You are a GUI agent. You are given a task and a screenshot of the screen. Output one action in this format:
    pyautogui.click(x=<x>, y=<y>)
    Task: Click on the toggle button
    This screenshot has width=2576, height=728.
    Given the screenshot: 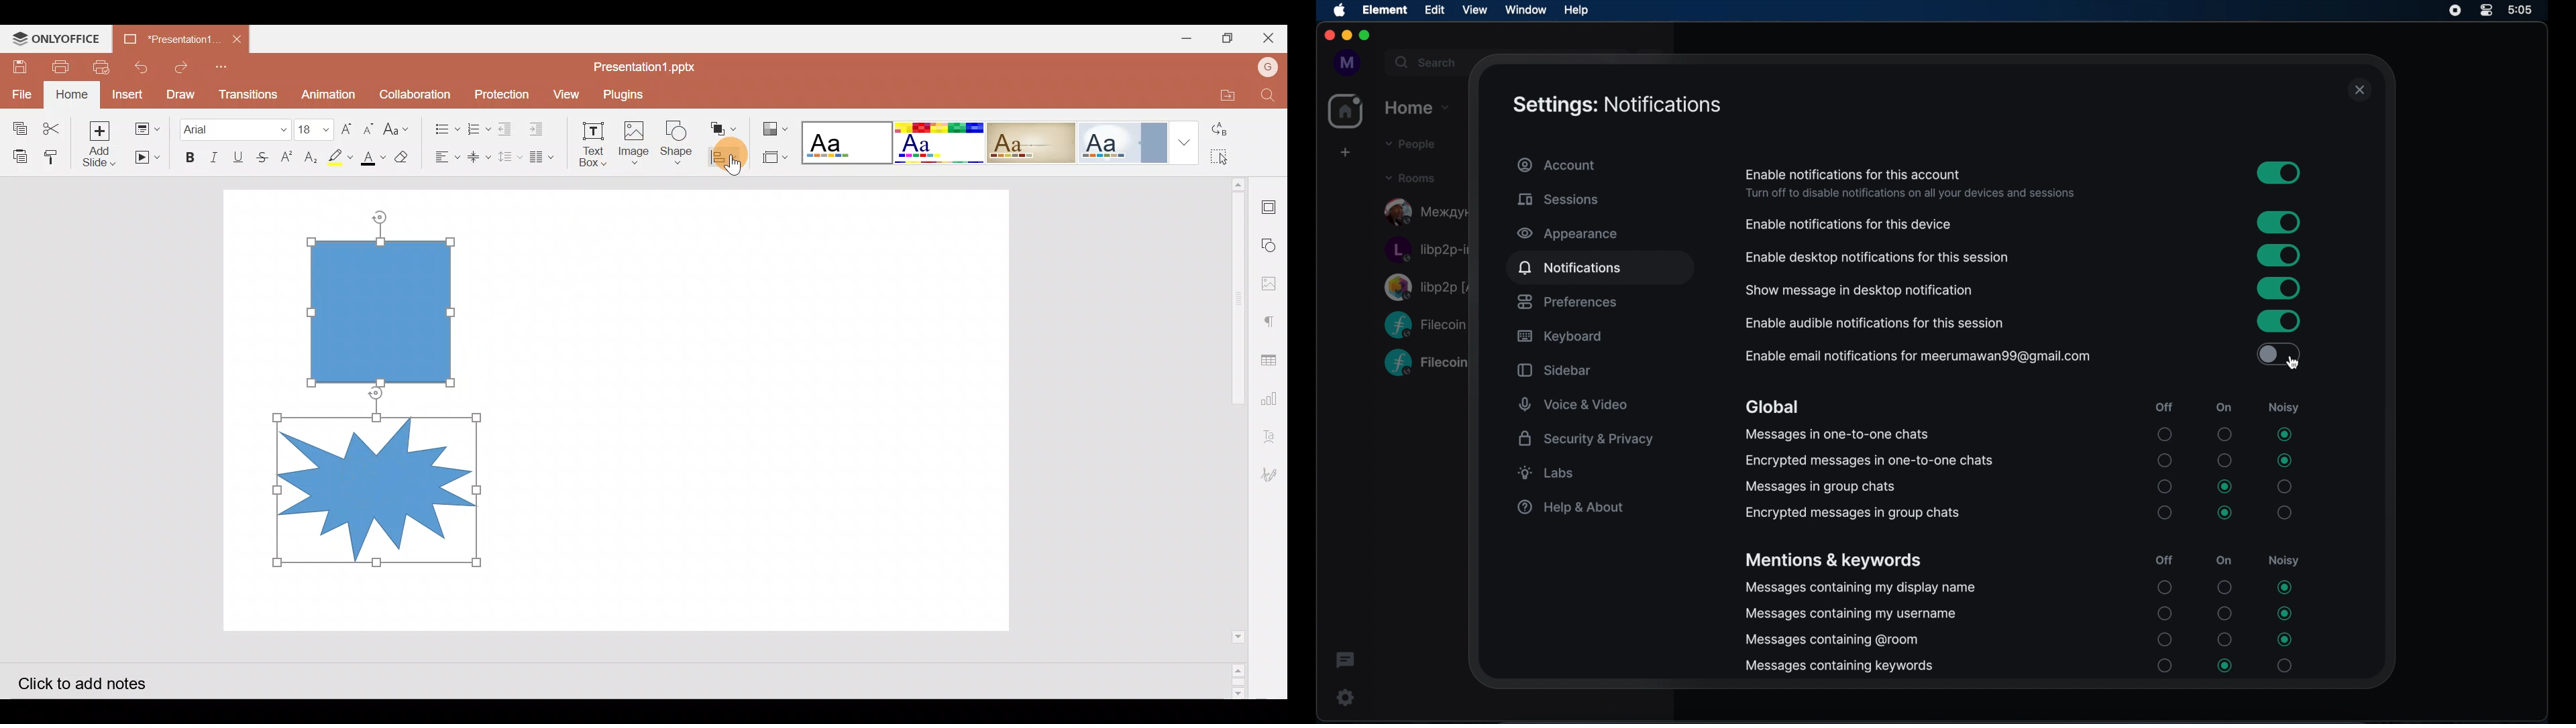 What is the action you would take?
    pyautogui.click(x=2278, y=321)
    